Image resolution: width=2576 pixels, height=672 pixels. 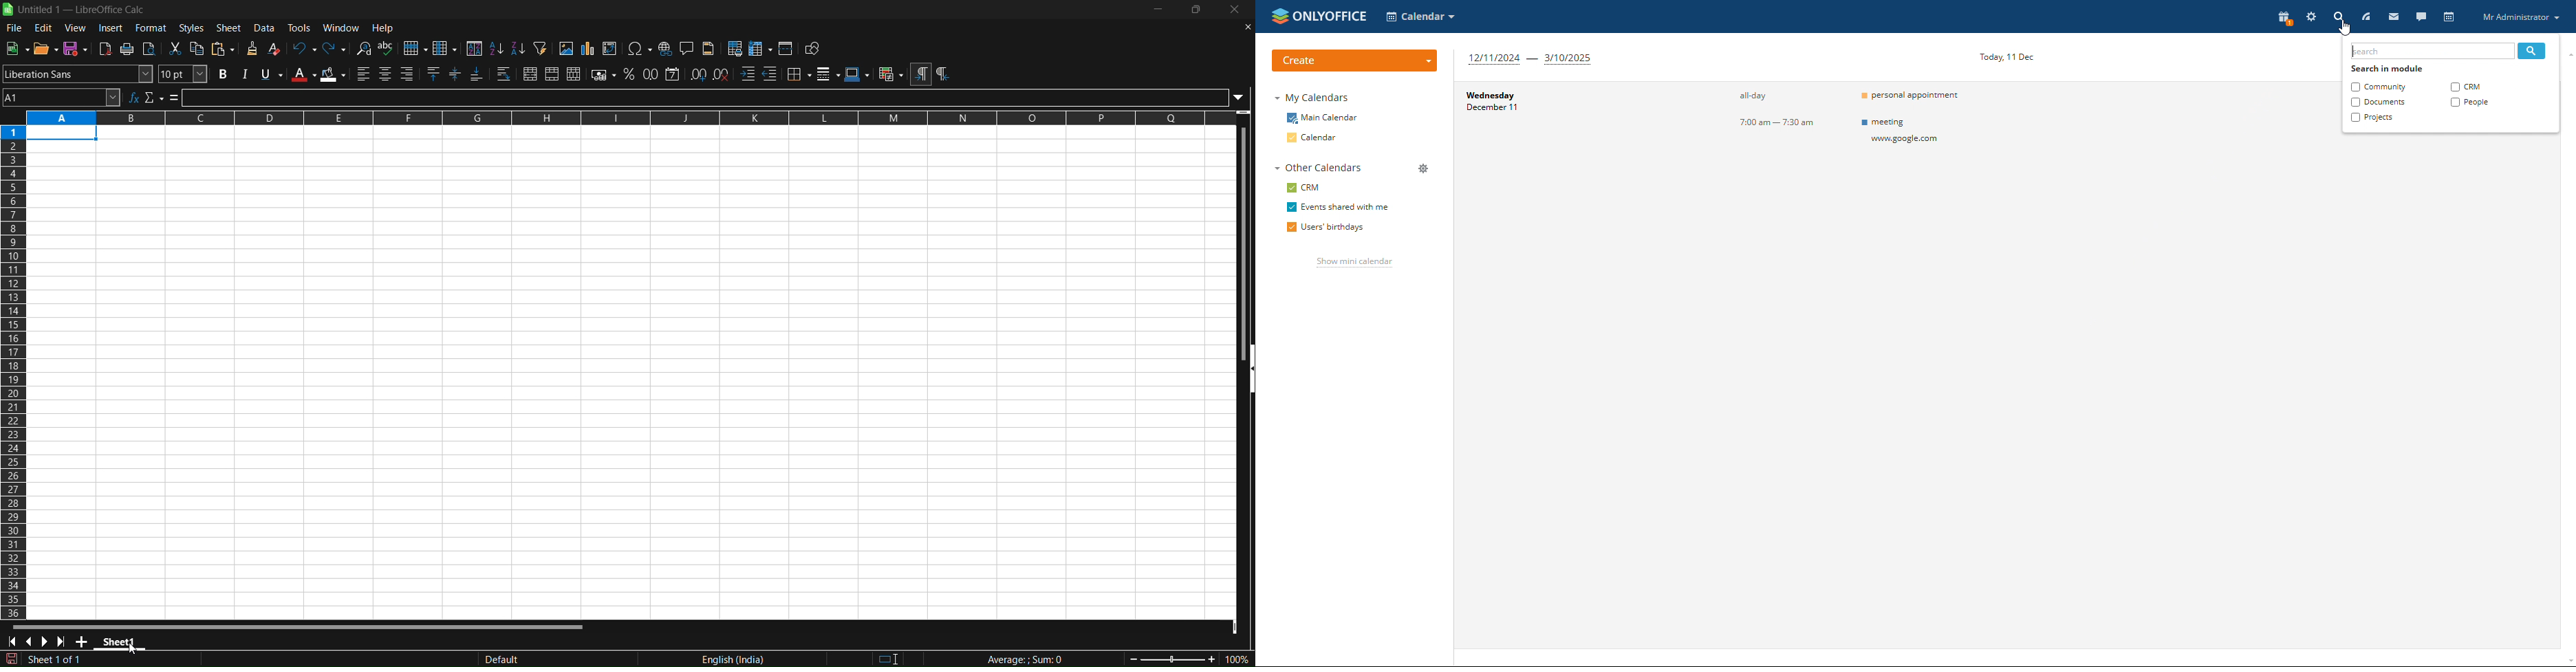 What do you see at coordinates (135, 649) in the screenshot?
I see `cursor` at bounding box center [135, 649].